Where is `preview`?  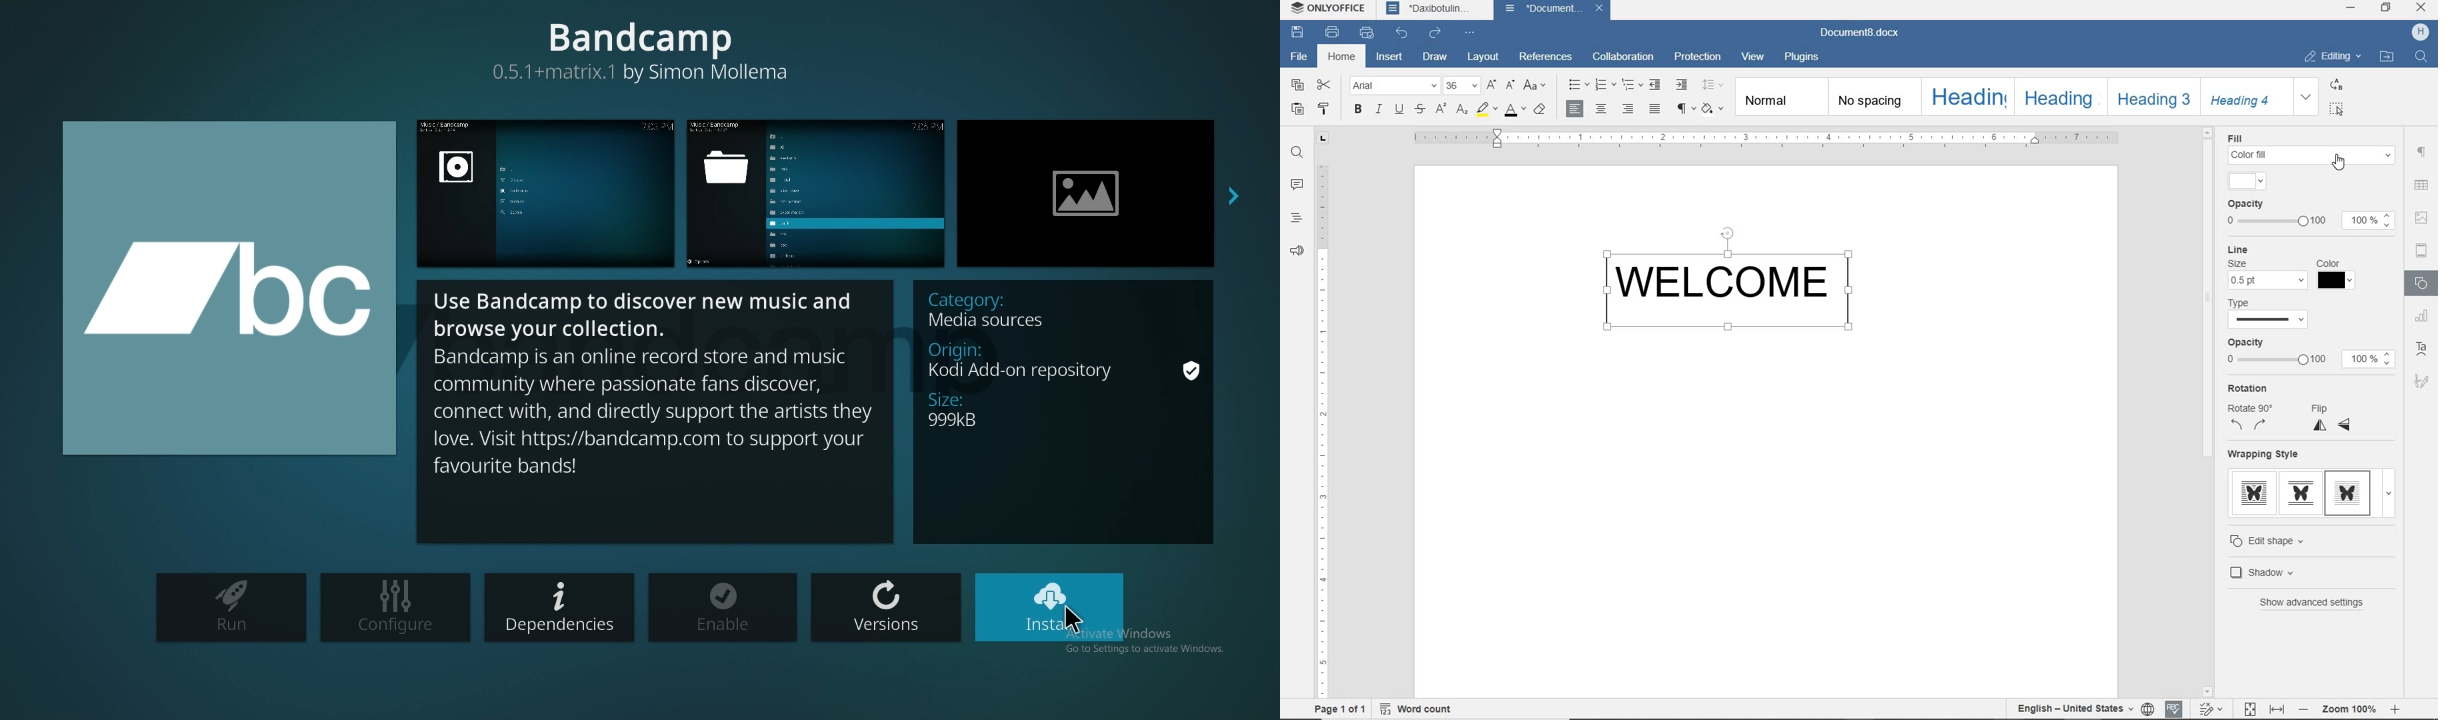 preview is located at coordinates (1087, 193).